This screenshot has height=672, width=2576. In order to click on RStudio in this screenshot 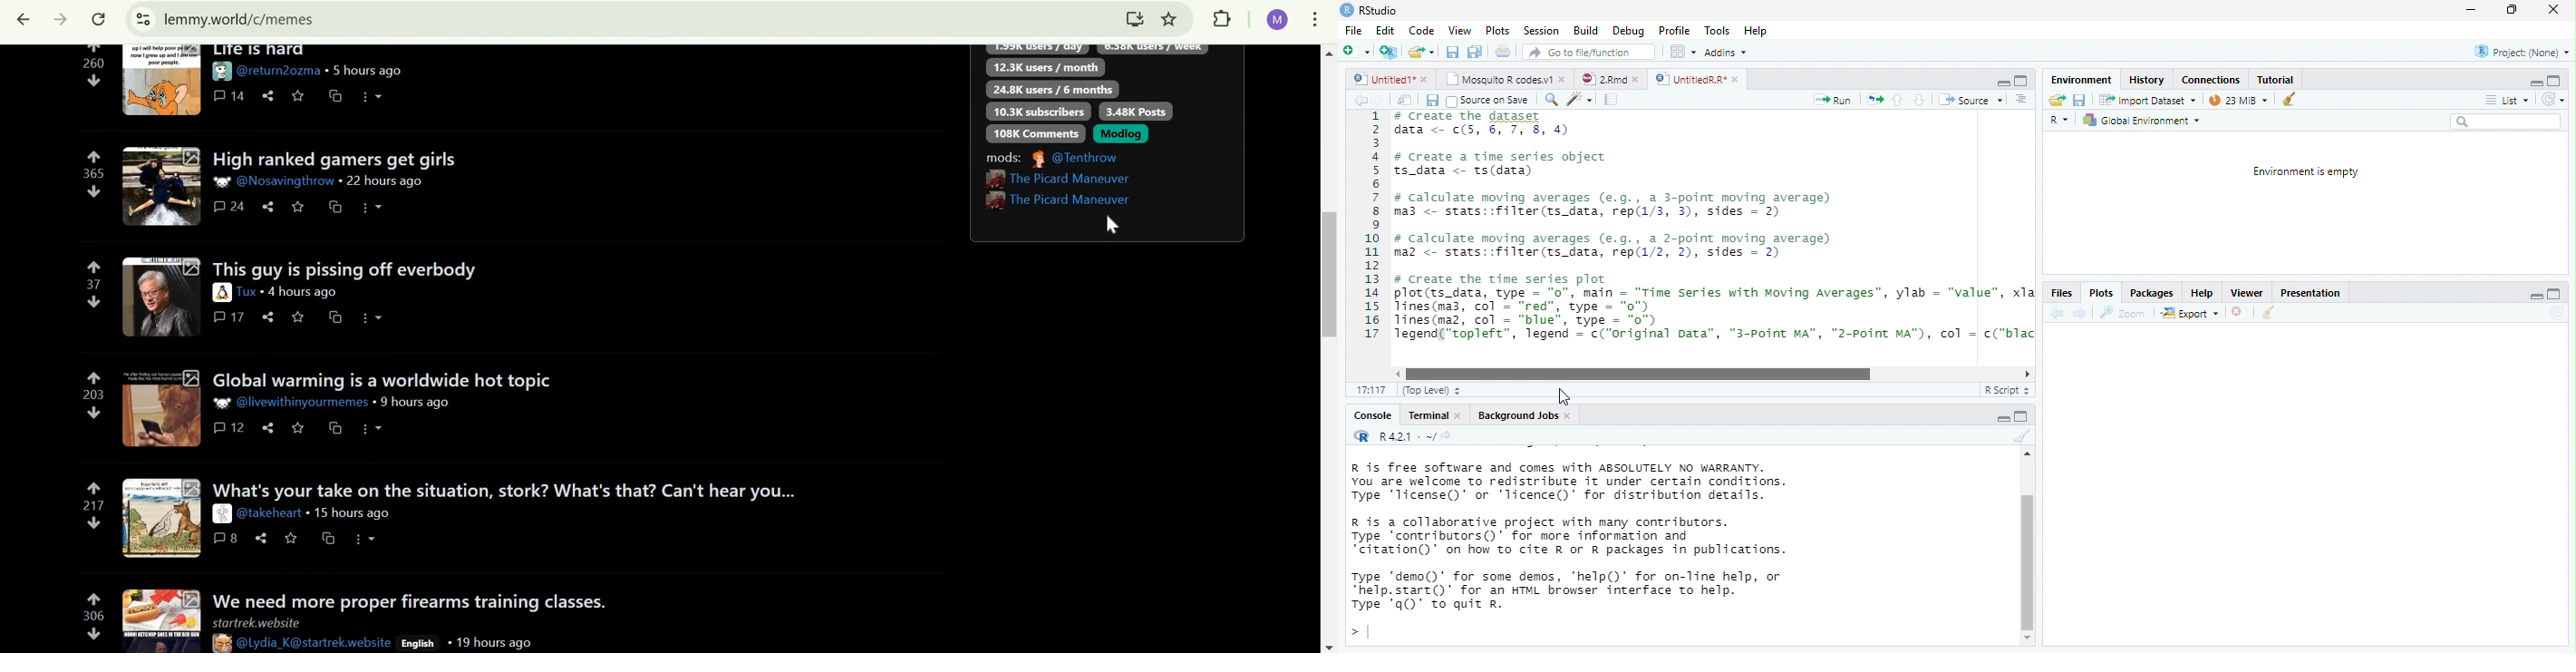, I will do `click(1370, 9)`.